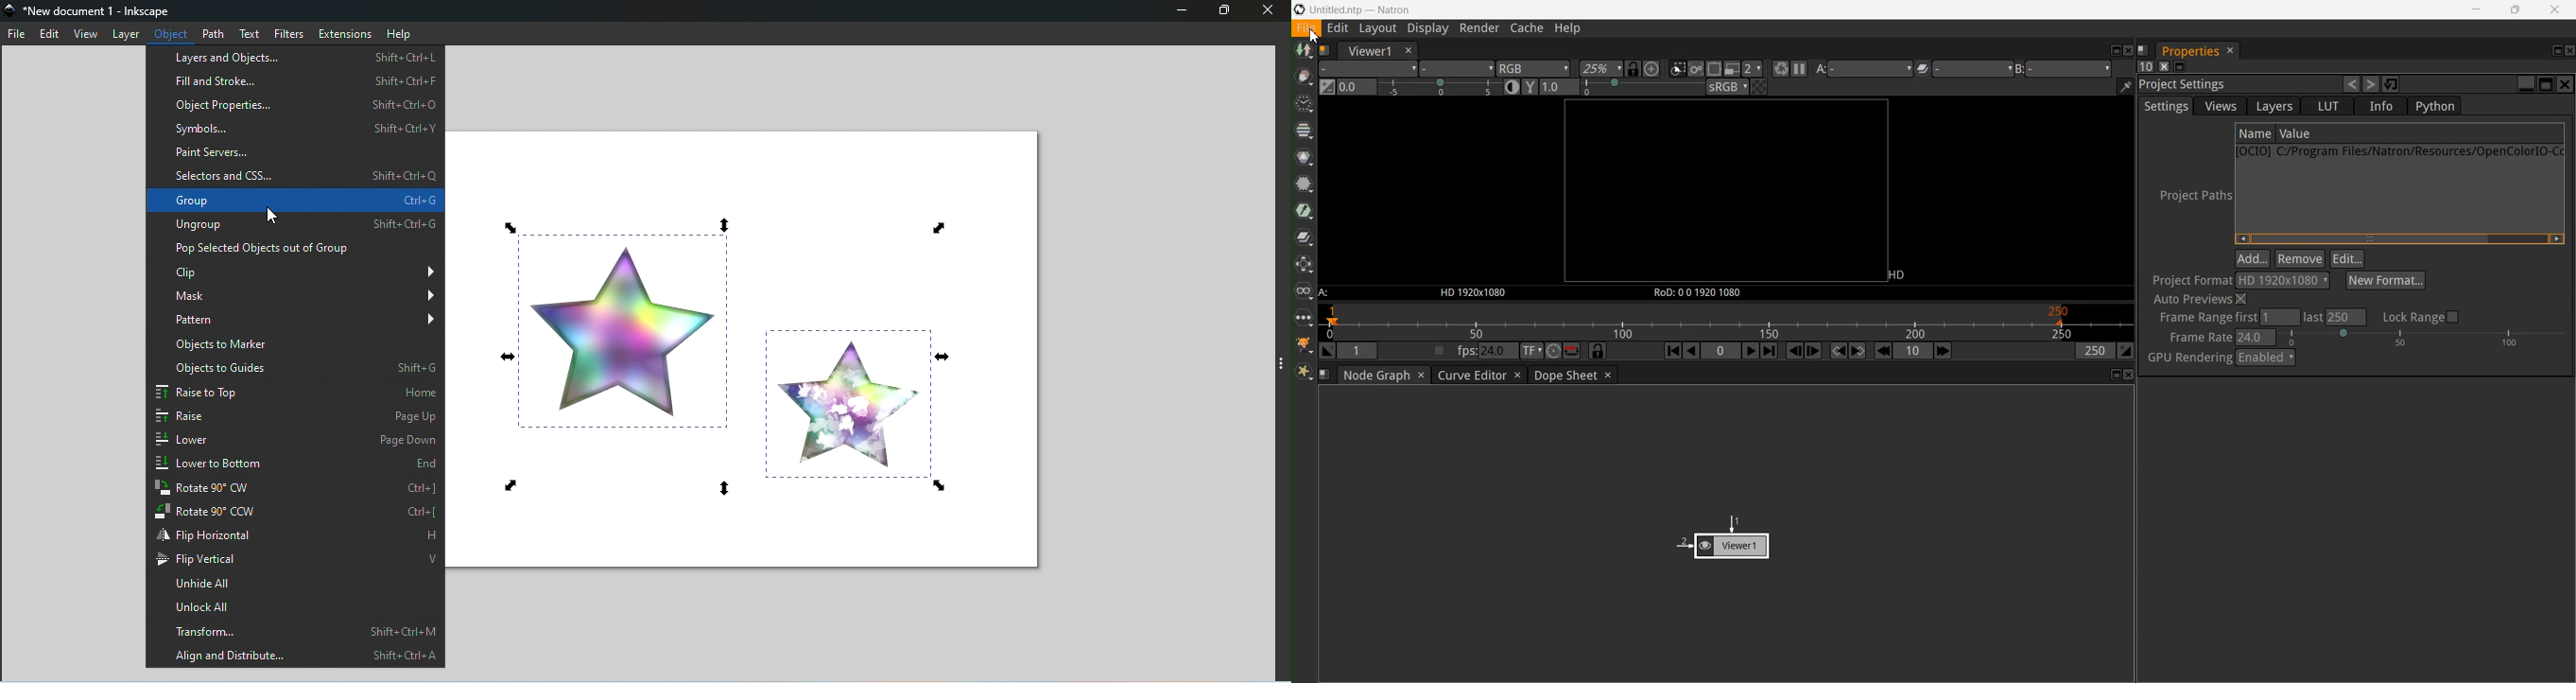 The height and width of the screenshot is (700, 2576). I want to click on Group, so click(294, 201).